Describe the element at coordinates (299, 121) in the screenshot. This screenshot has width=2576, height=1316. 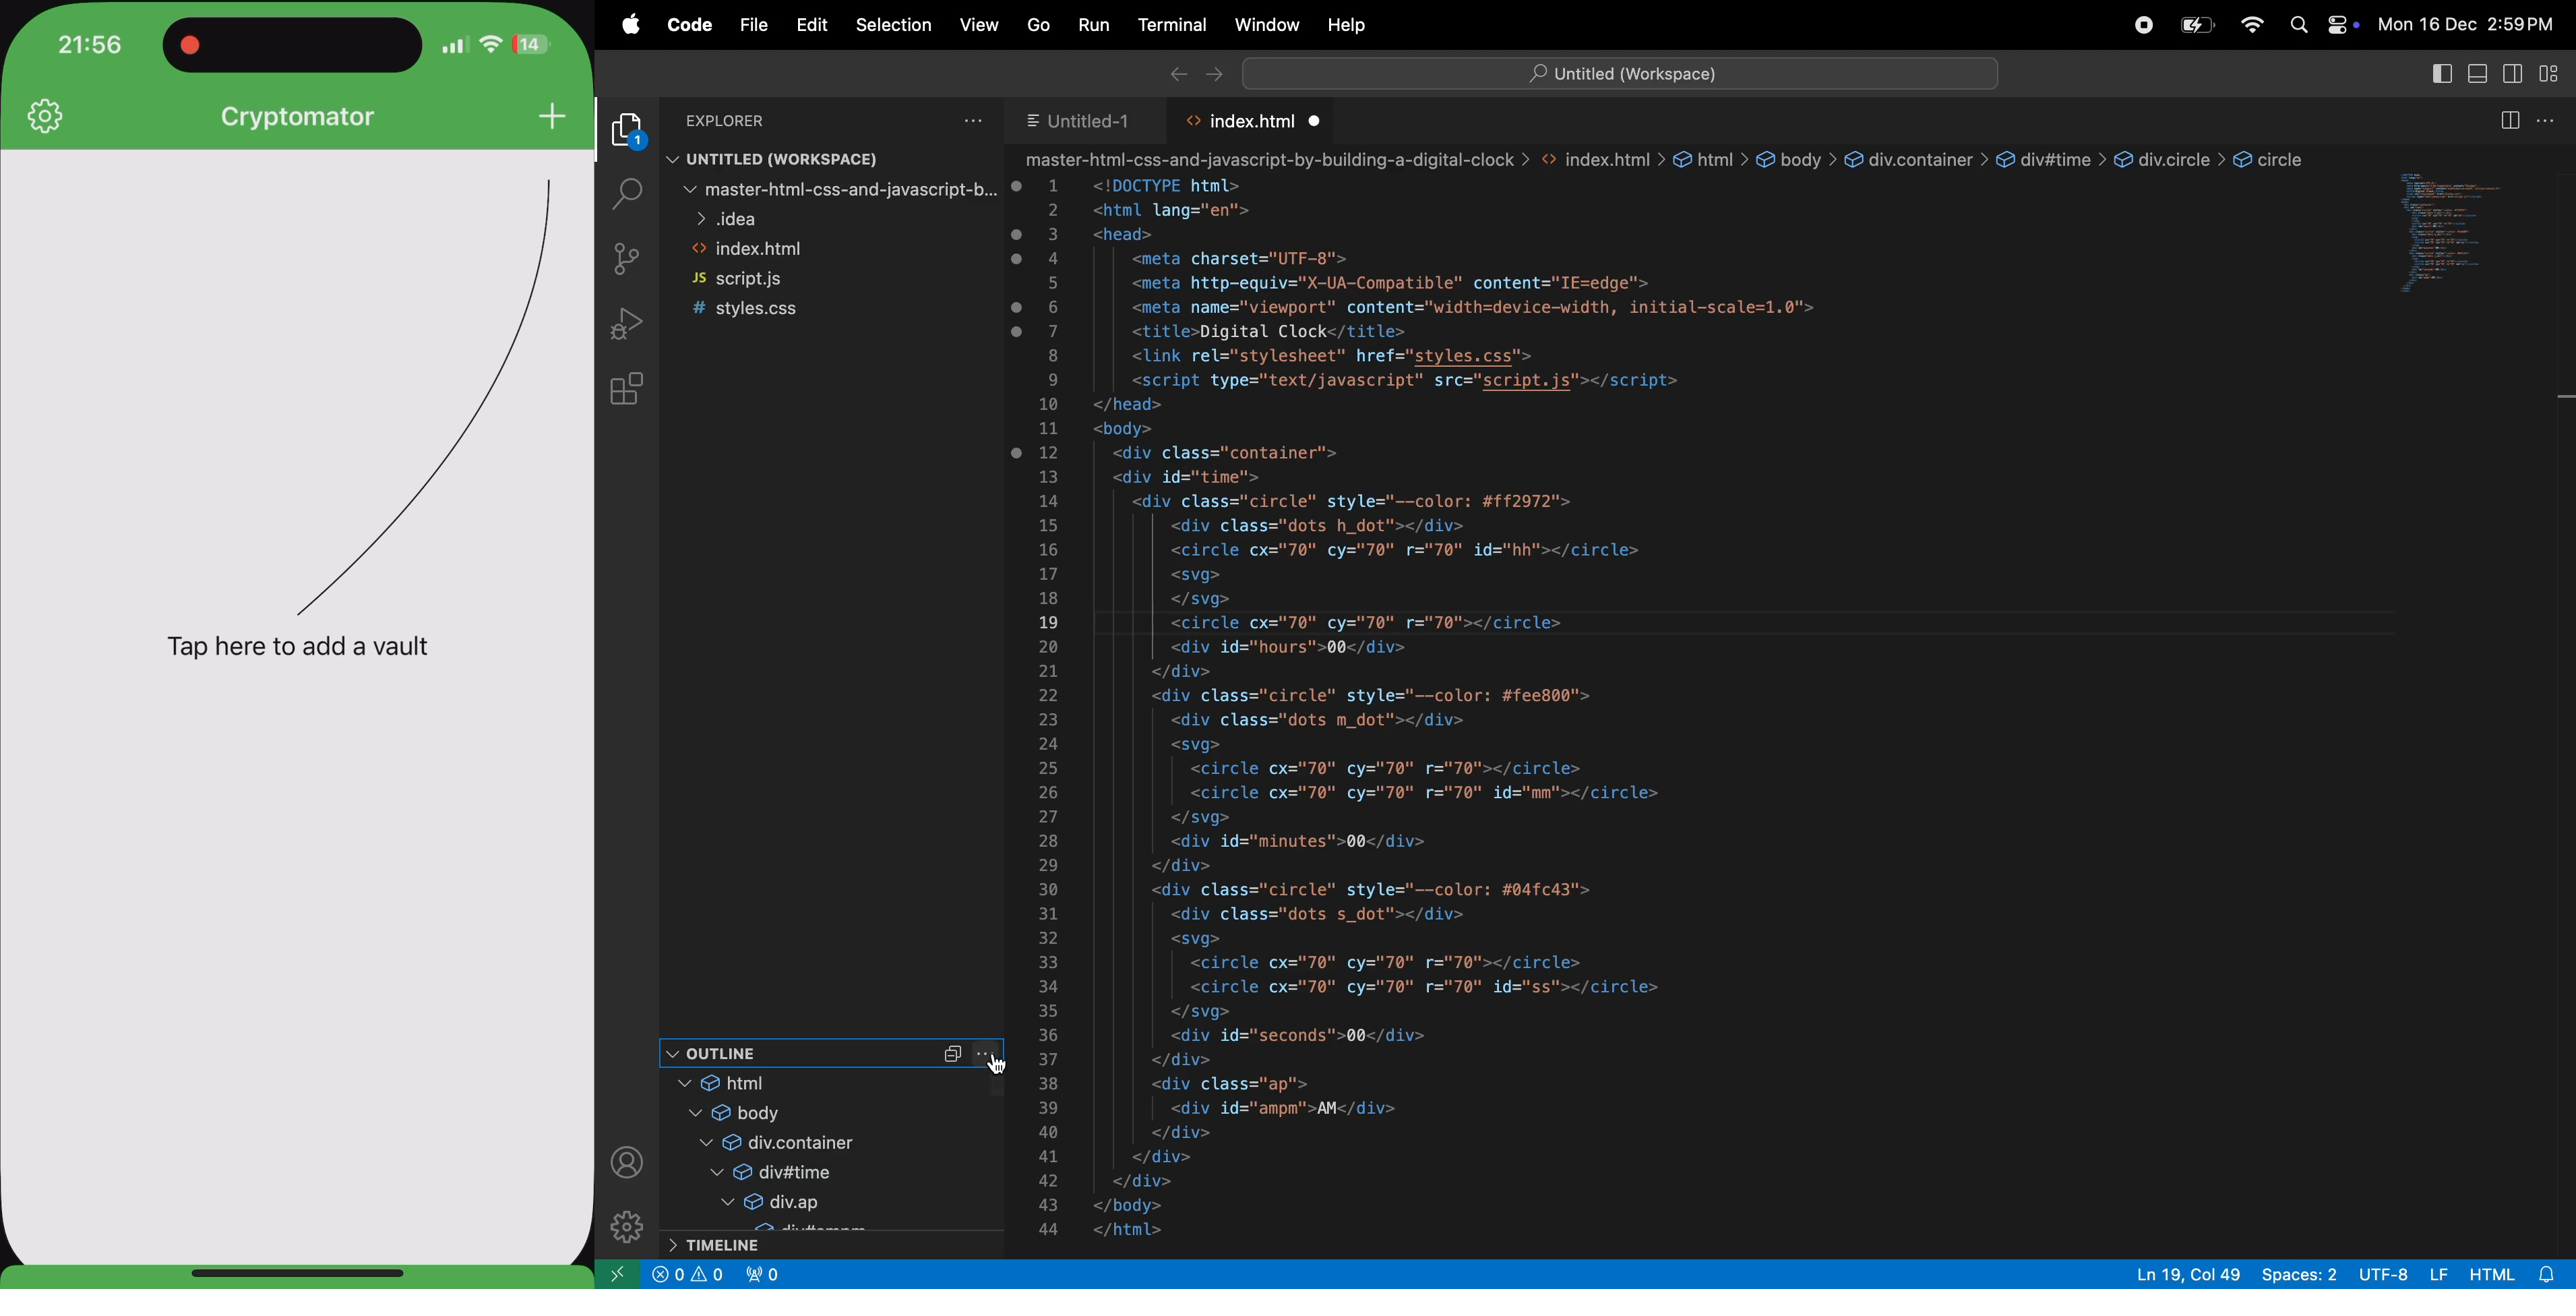
I see `Crytomator` at that location.